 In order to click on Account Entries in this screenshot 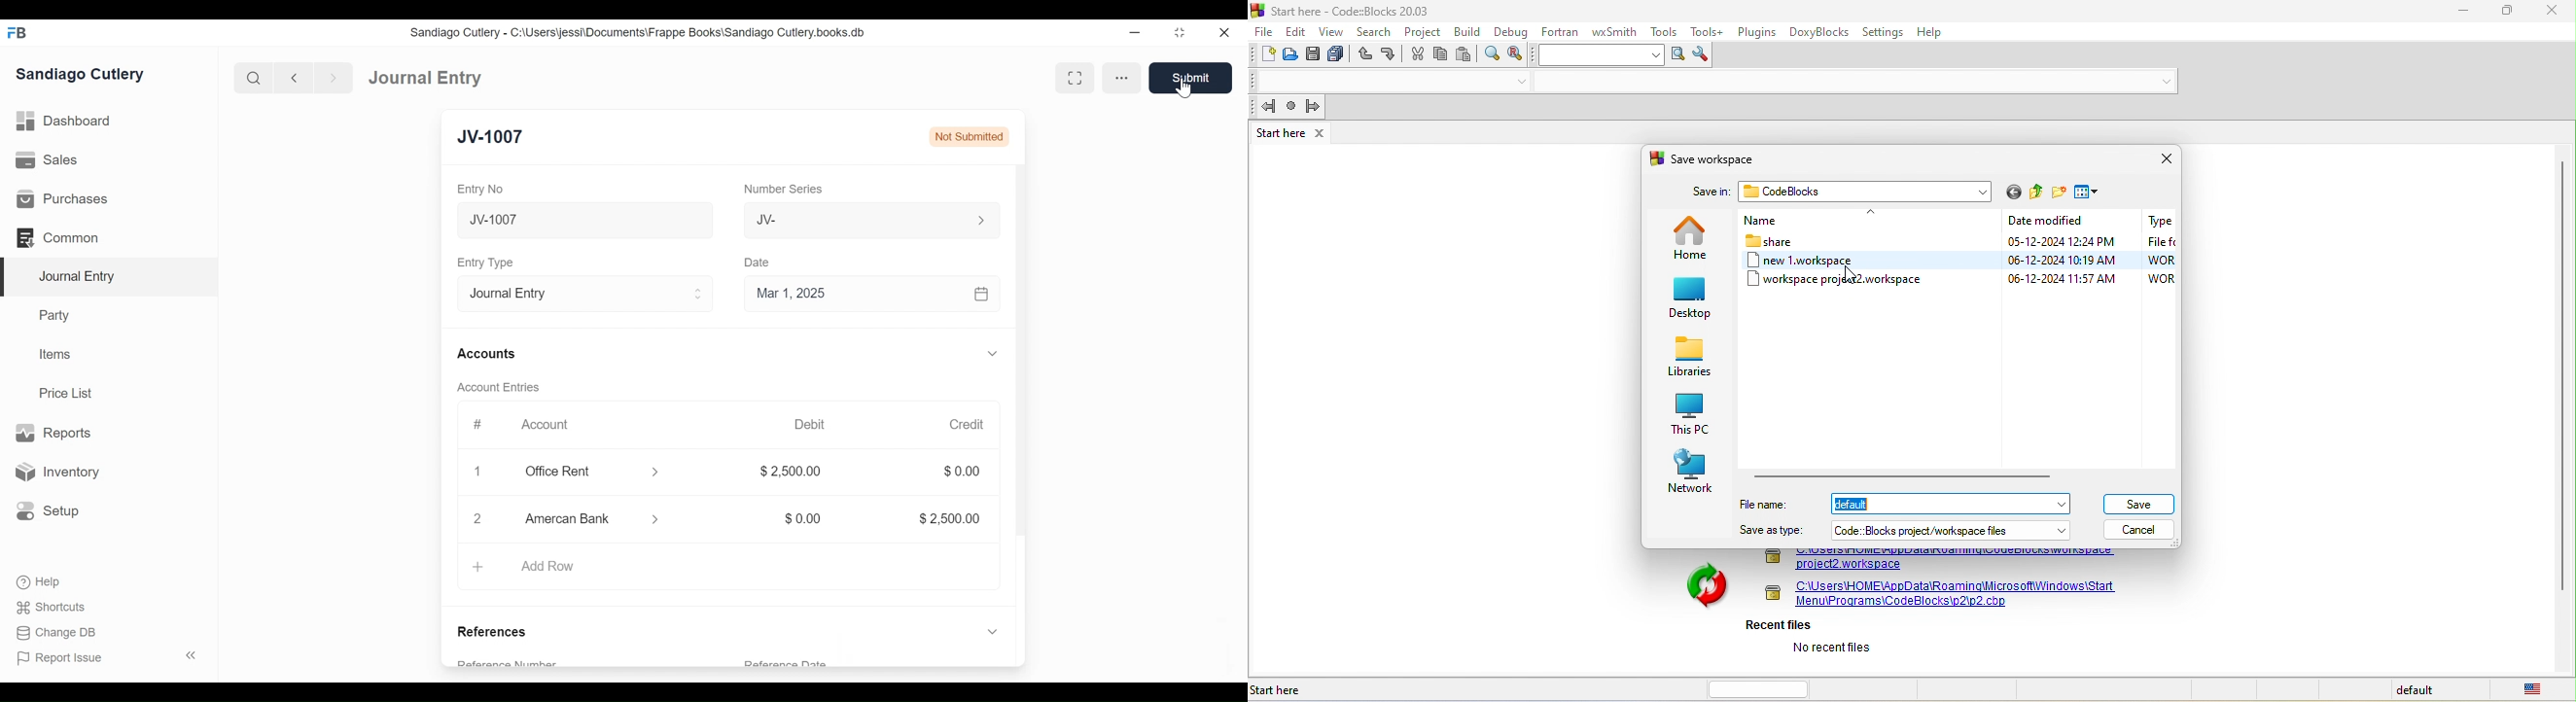, I will do `click(493, 387)`.